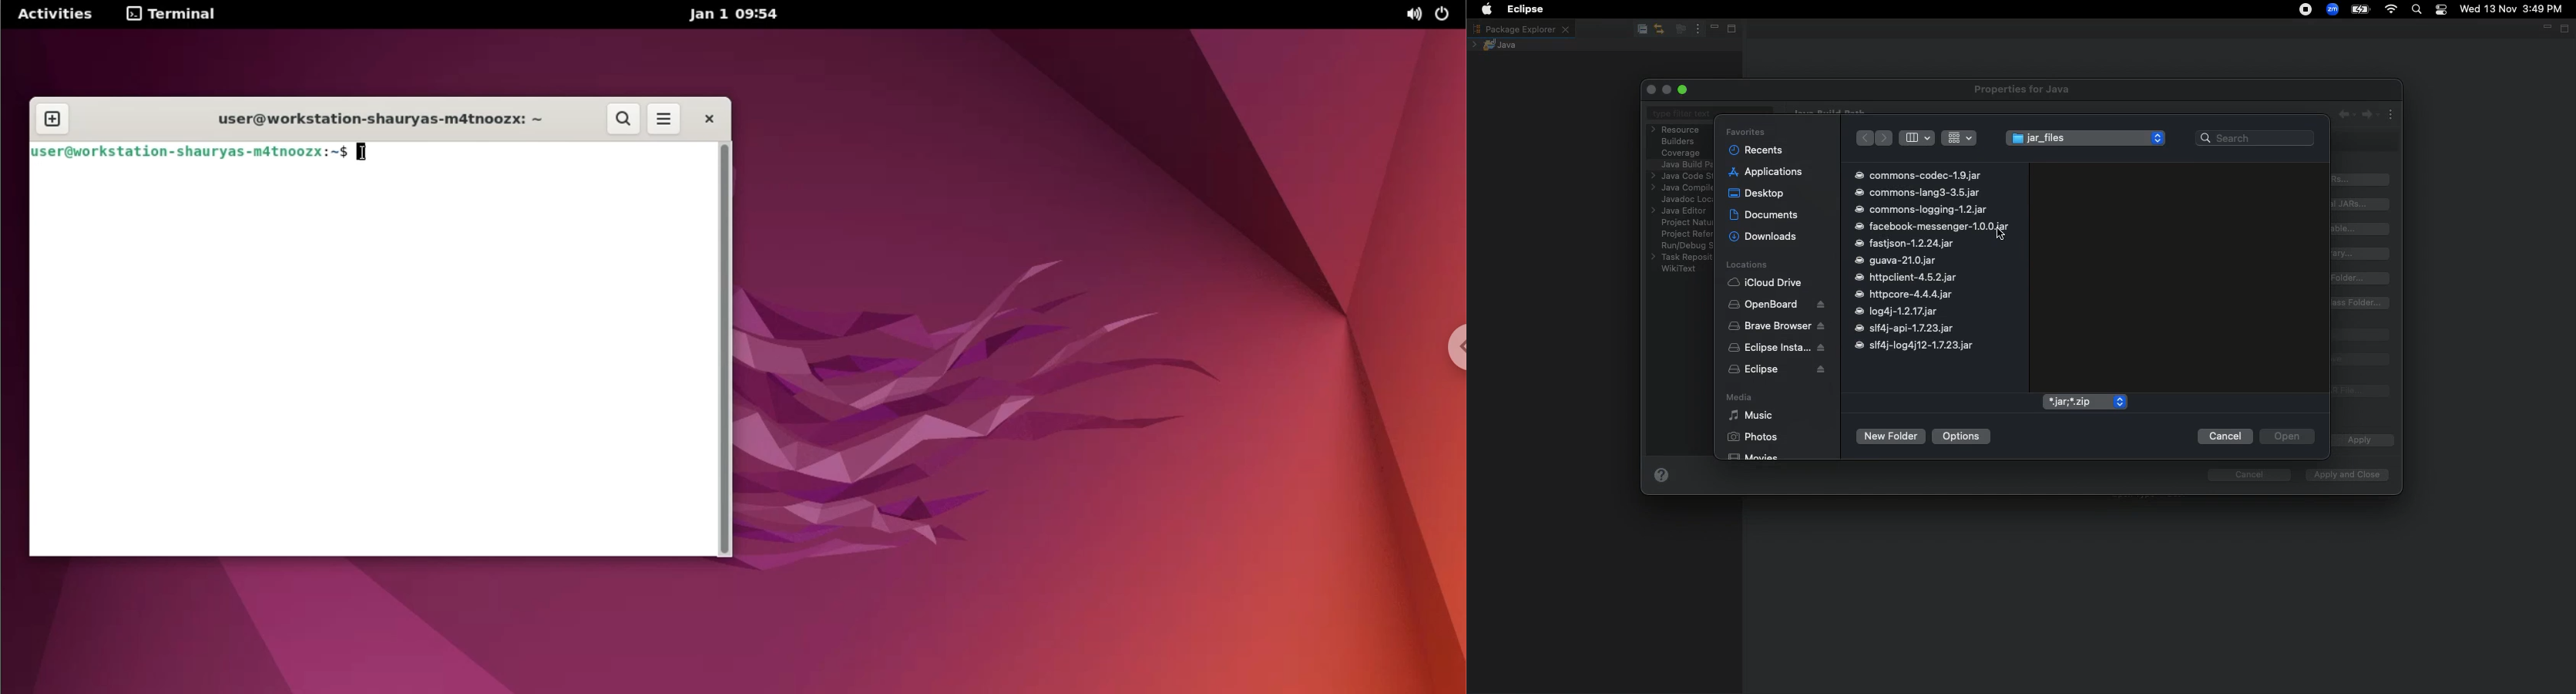 The height and width of the screenshot is (700, 2576). Describe the element at coordinates (1713, 29) in the screenshot. I see `Minimize` at that location.